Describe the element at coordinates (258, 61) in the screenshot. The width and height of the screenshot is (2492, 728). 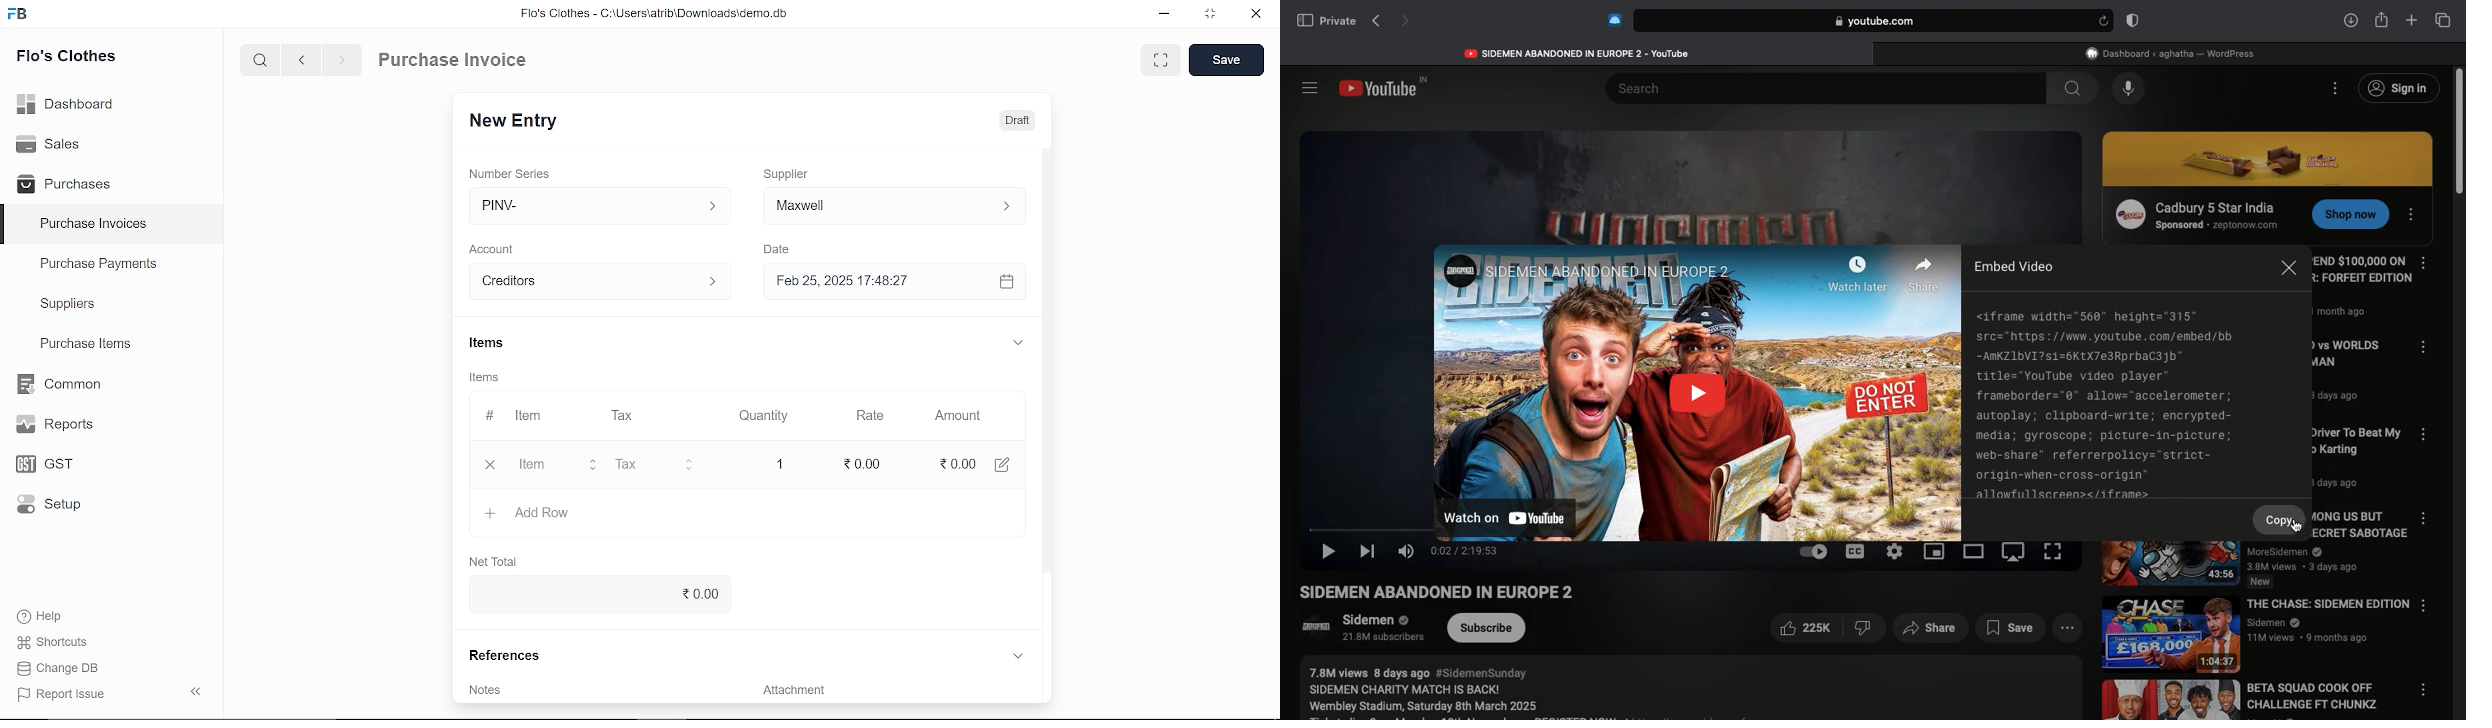
I see `serach` at that location.